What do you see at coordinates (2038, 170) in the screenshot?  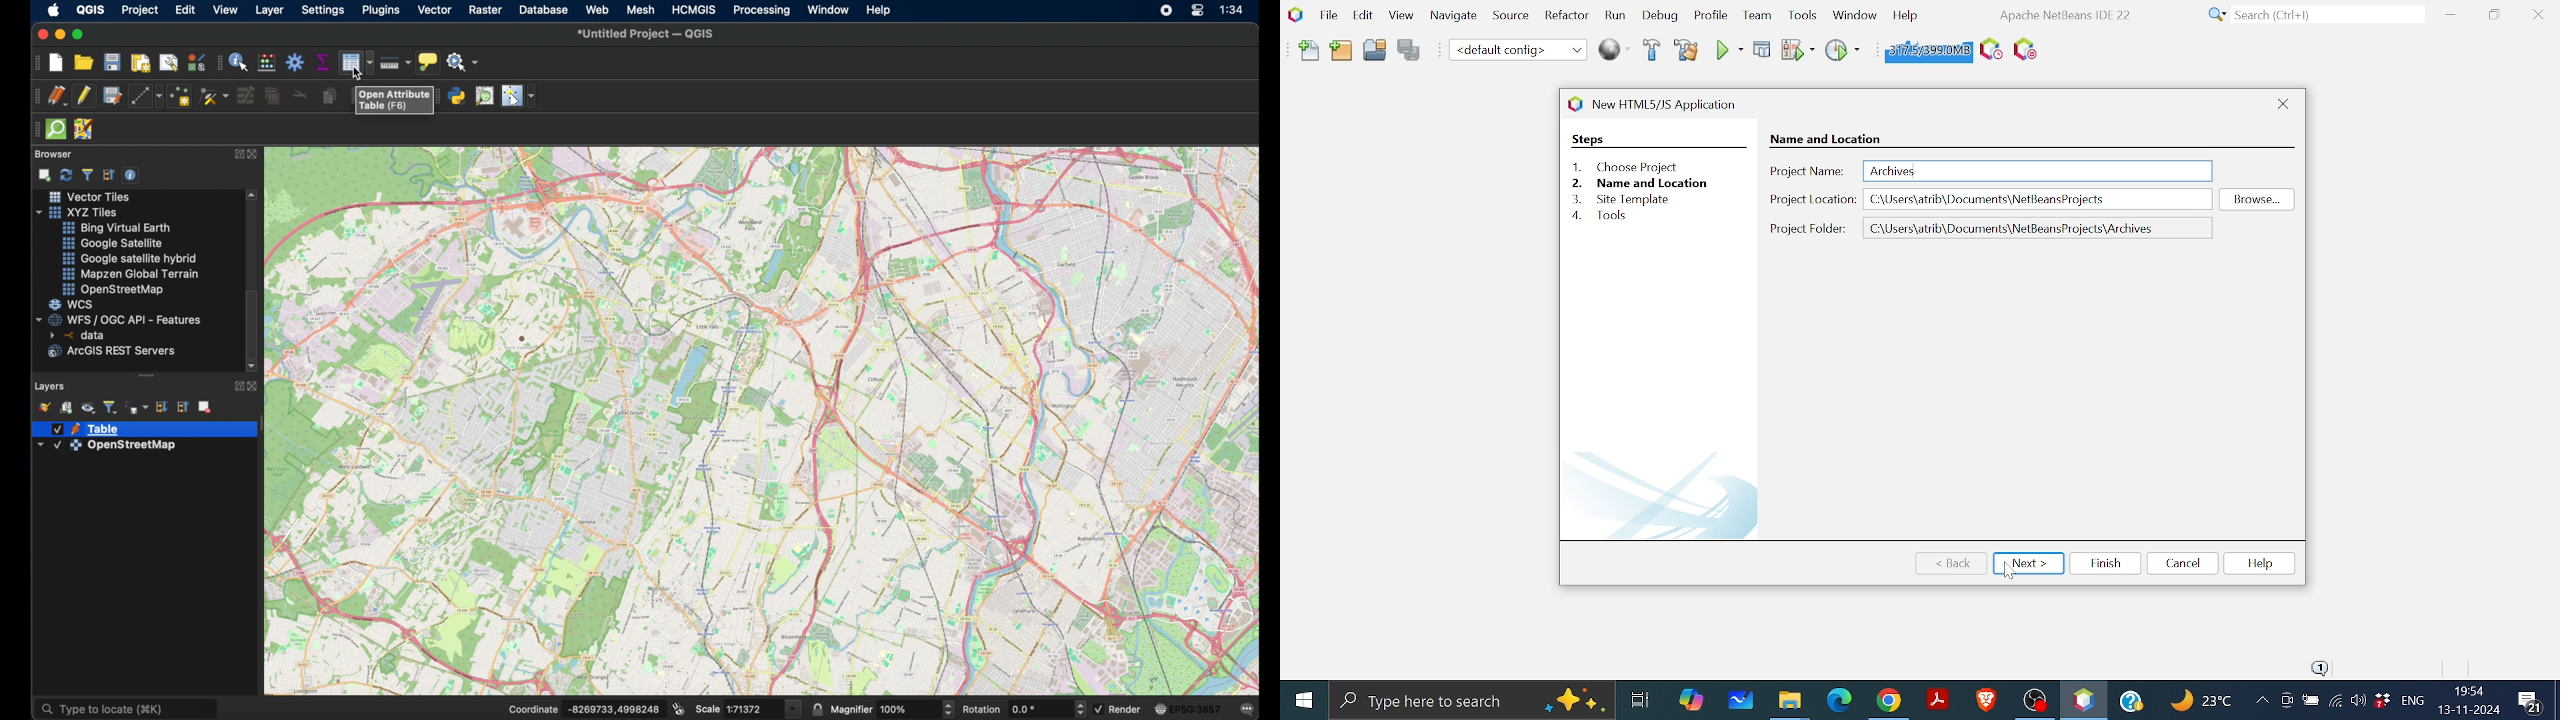 I see `Space for writing the project name` at bounding box center [2038, 170].